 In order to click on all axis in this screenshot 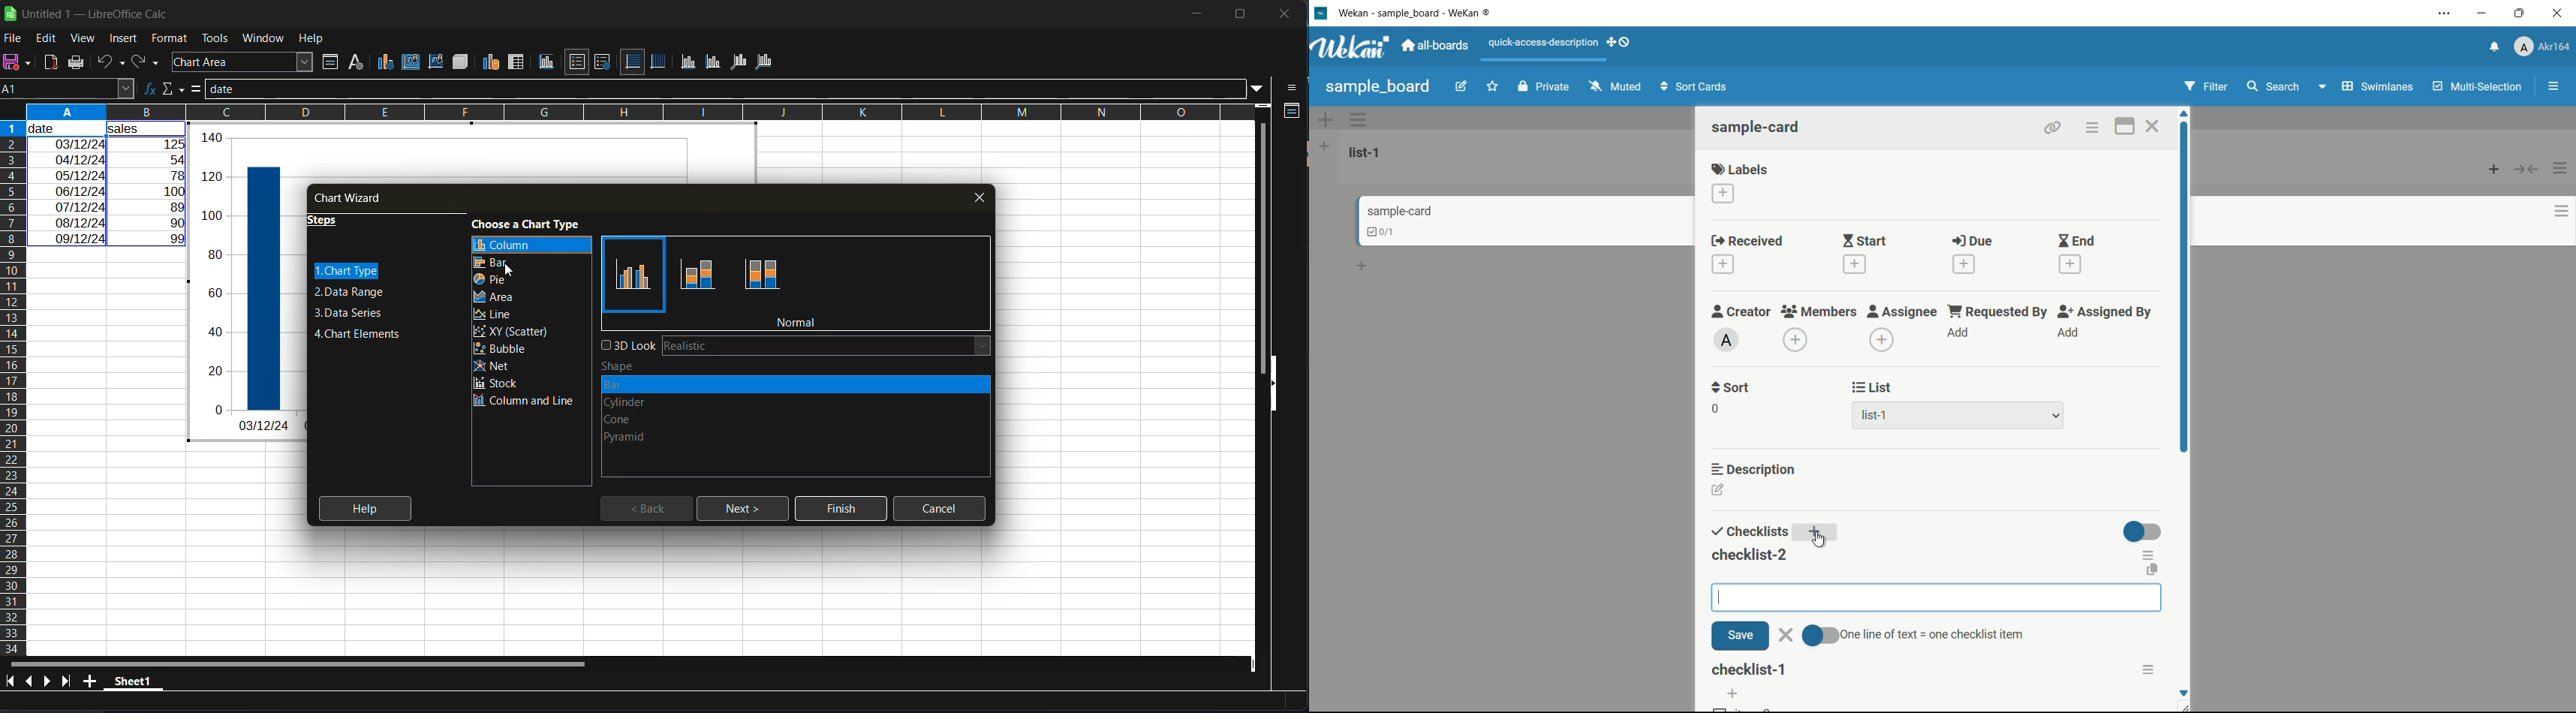, I will do `click(766, 62)`.